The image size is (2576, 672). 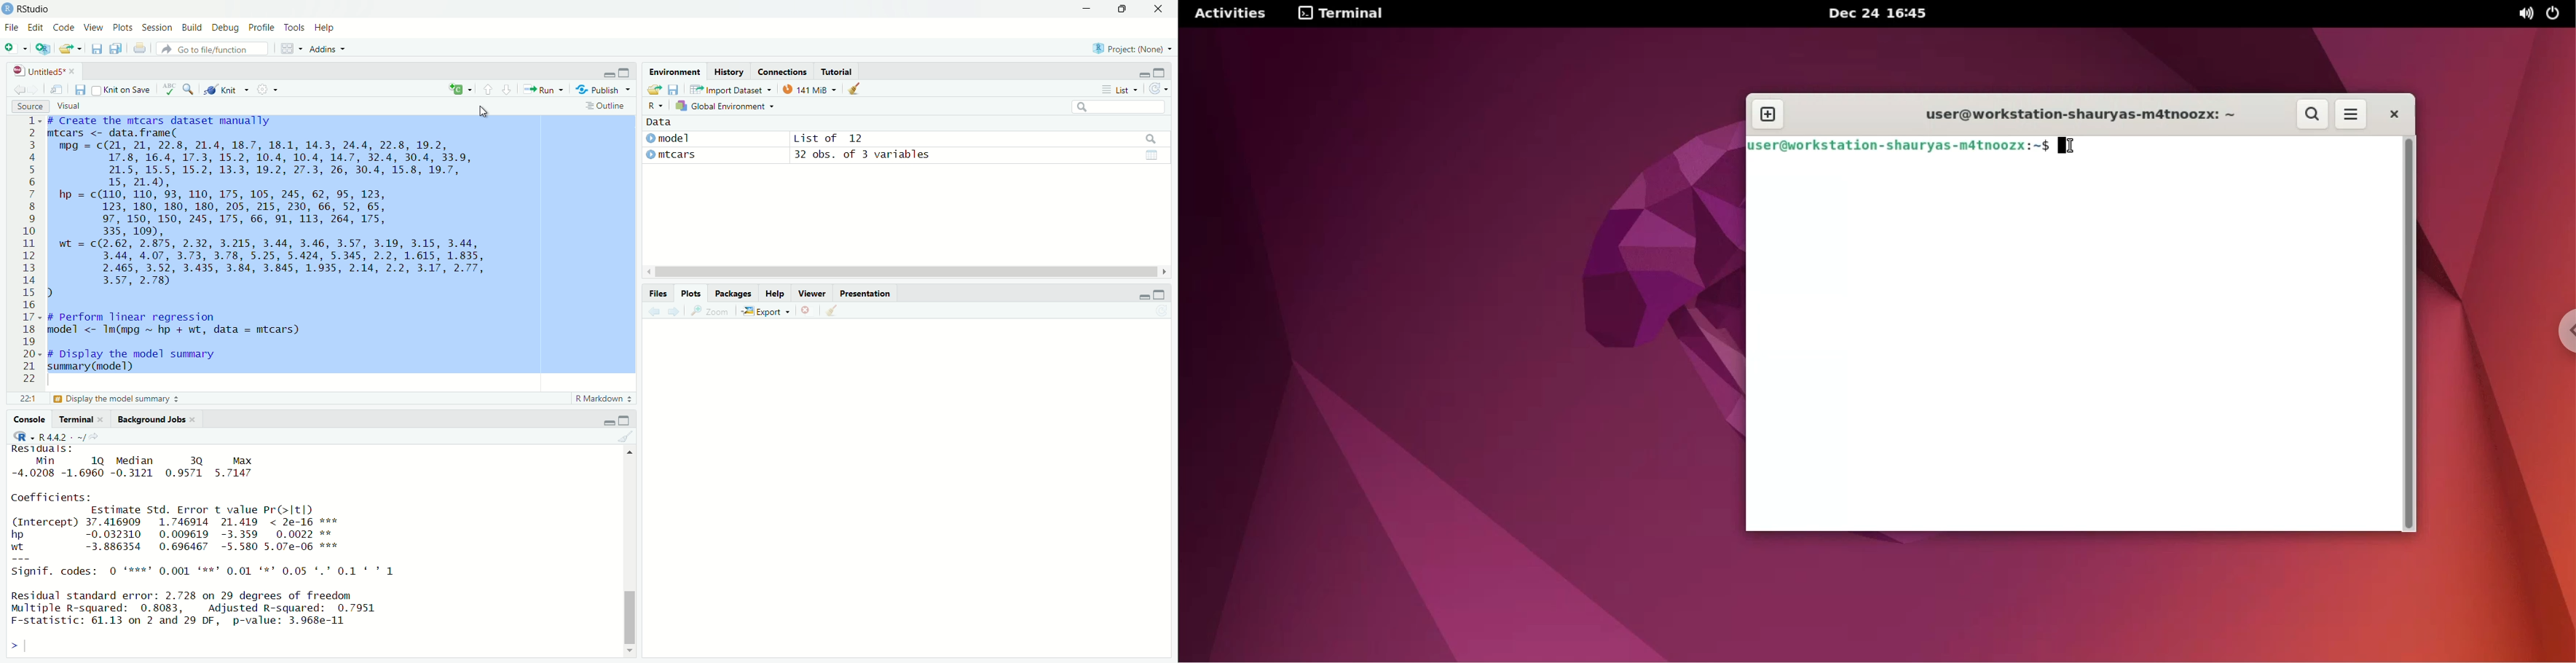 I want to click on cursor, so click(x=485, y=109).